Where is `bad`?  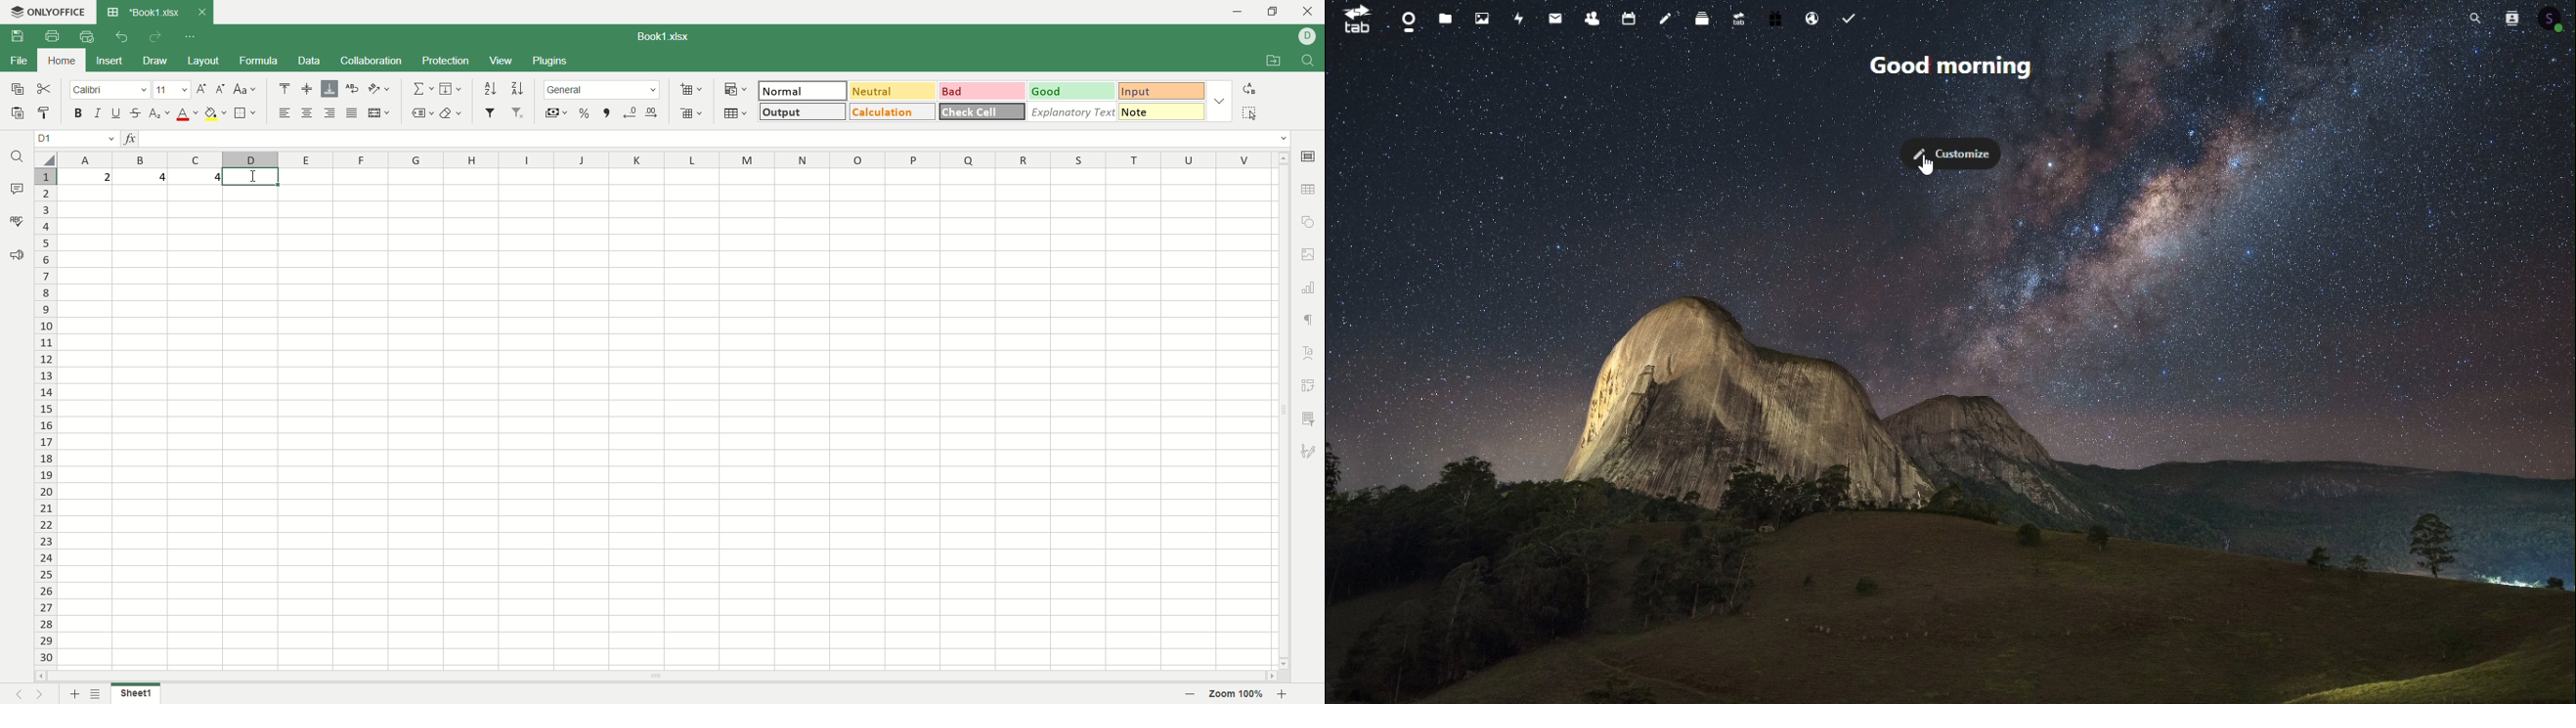
bad is located at coordinates (983, 91).